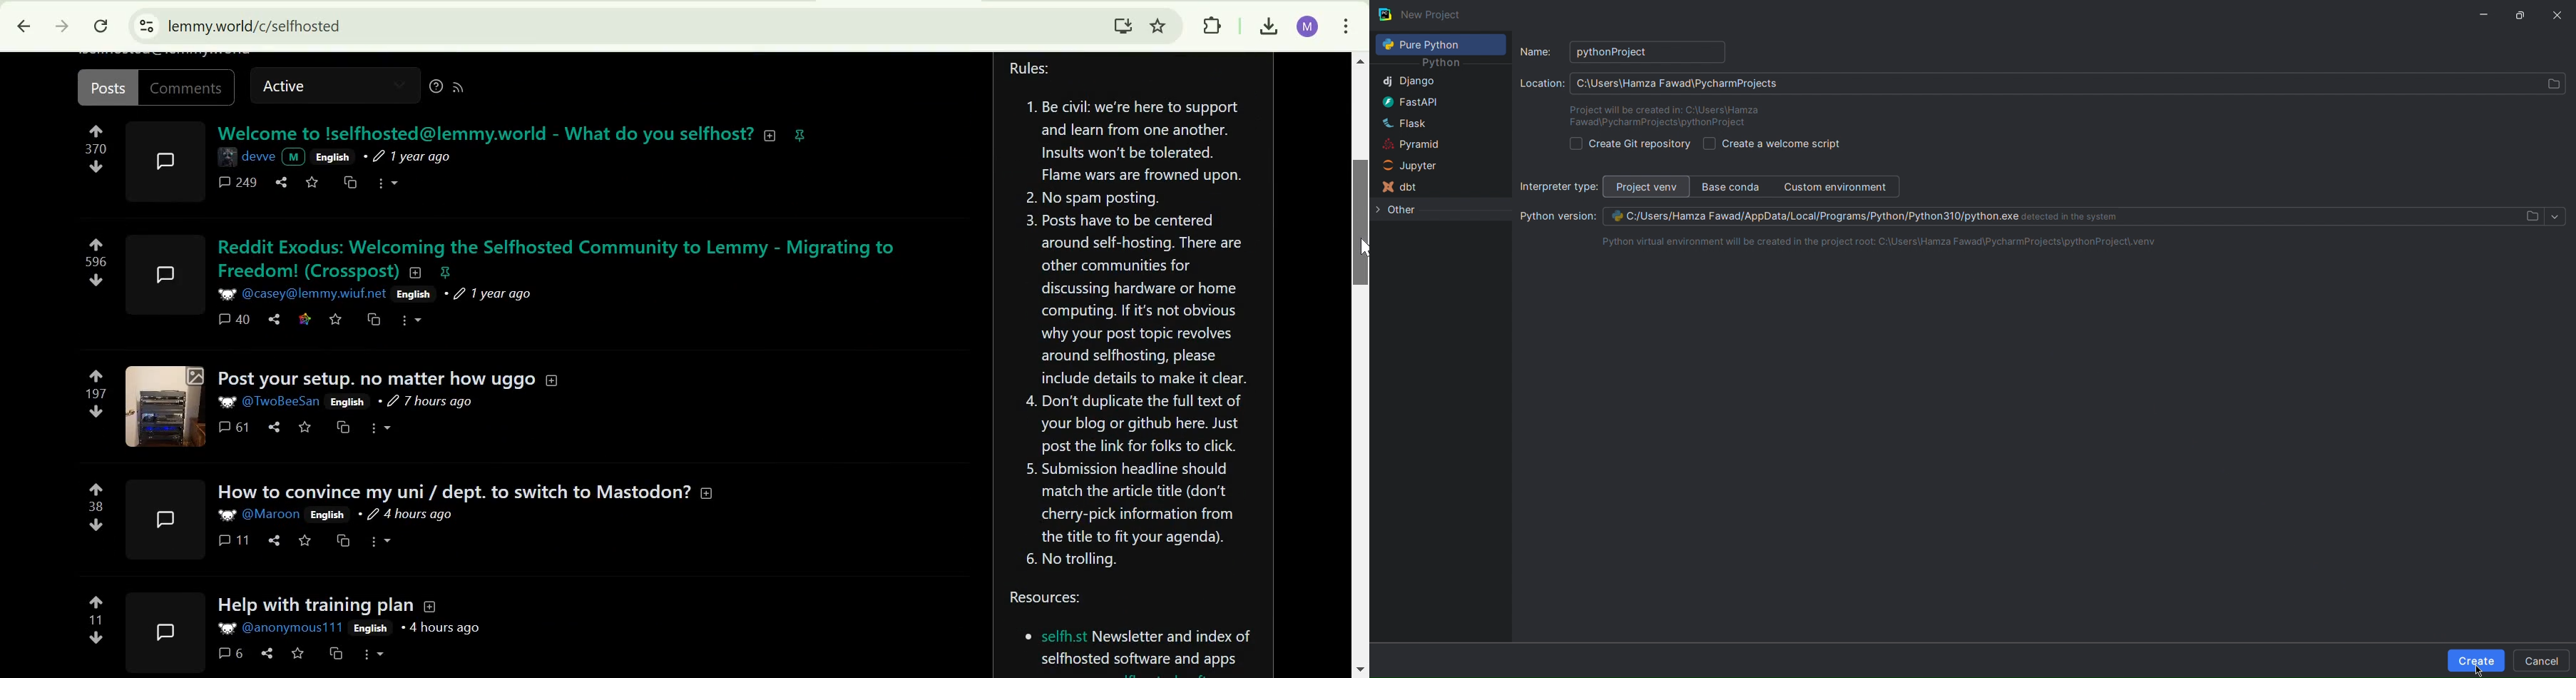 This screenshot has width=2576, height=700. What do you see at coordinates (374, 654) in the screenshot?
I see `More` at bounding box center [374, 654].